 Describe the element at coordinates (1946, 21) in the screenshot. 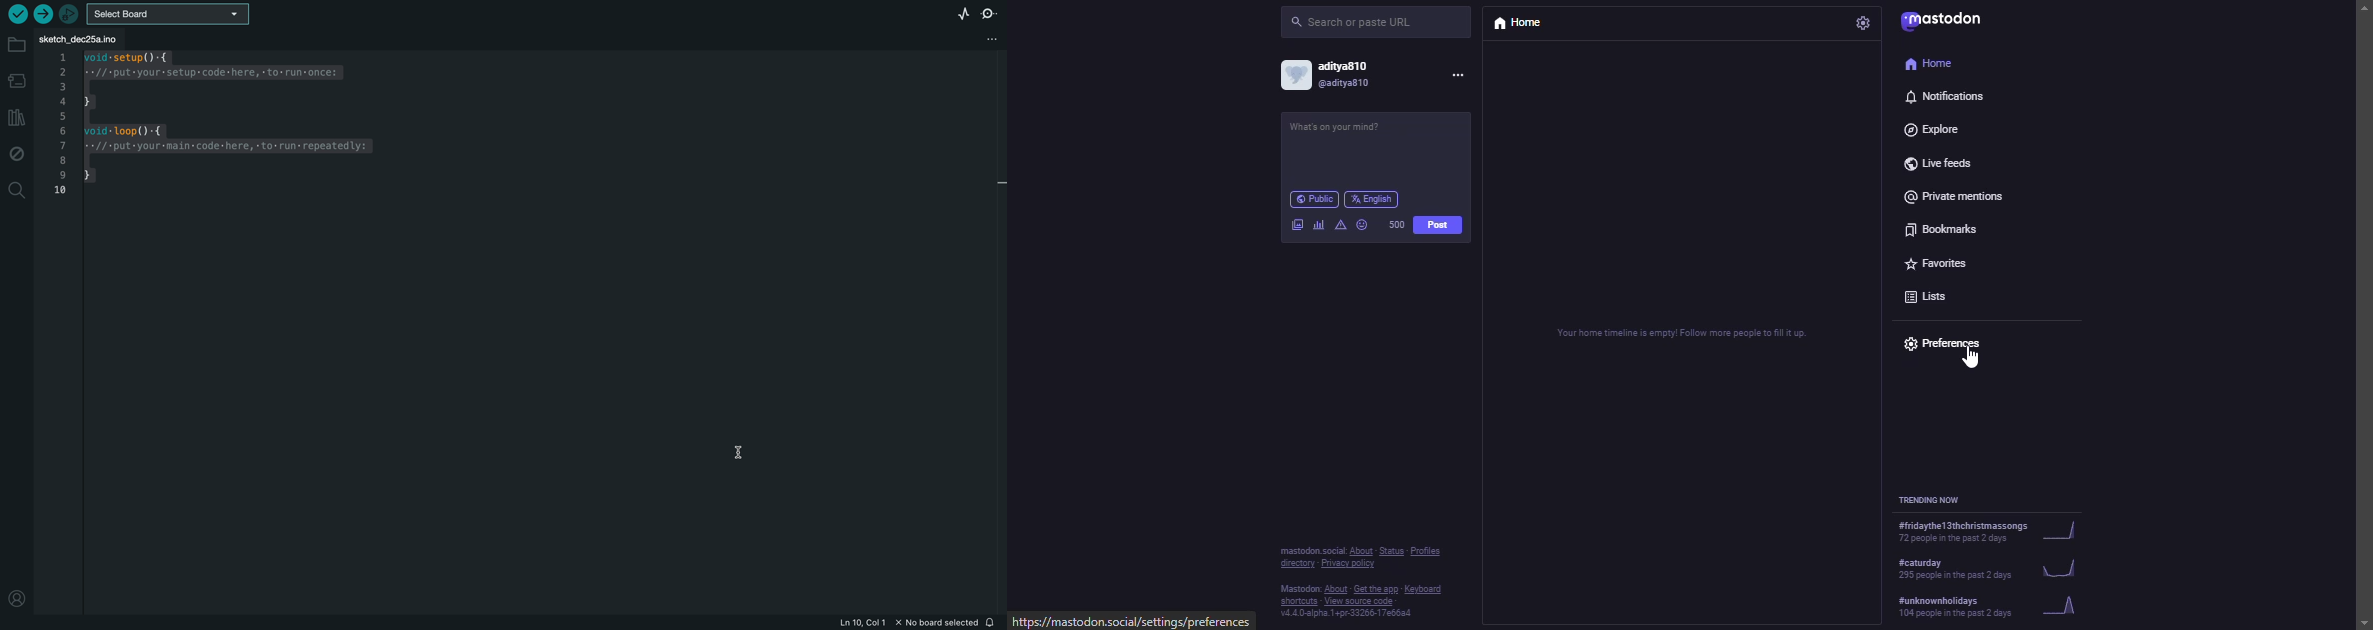

I see `mastodon` at that location.